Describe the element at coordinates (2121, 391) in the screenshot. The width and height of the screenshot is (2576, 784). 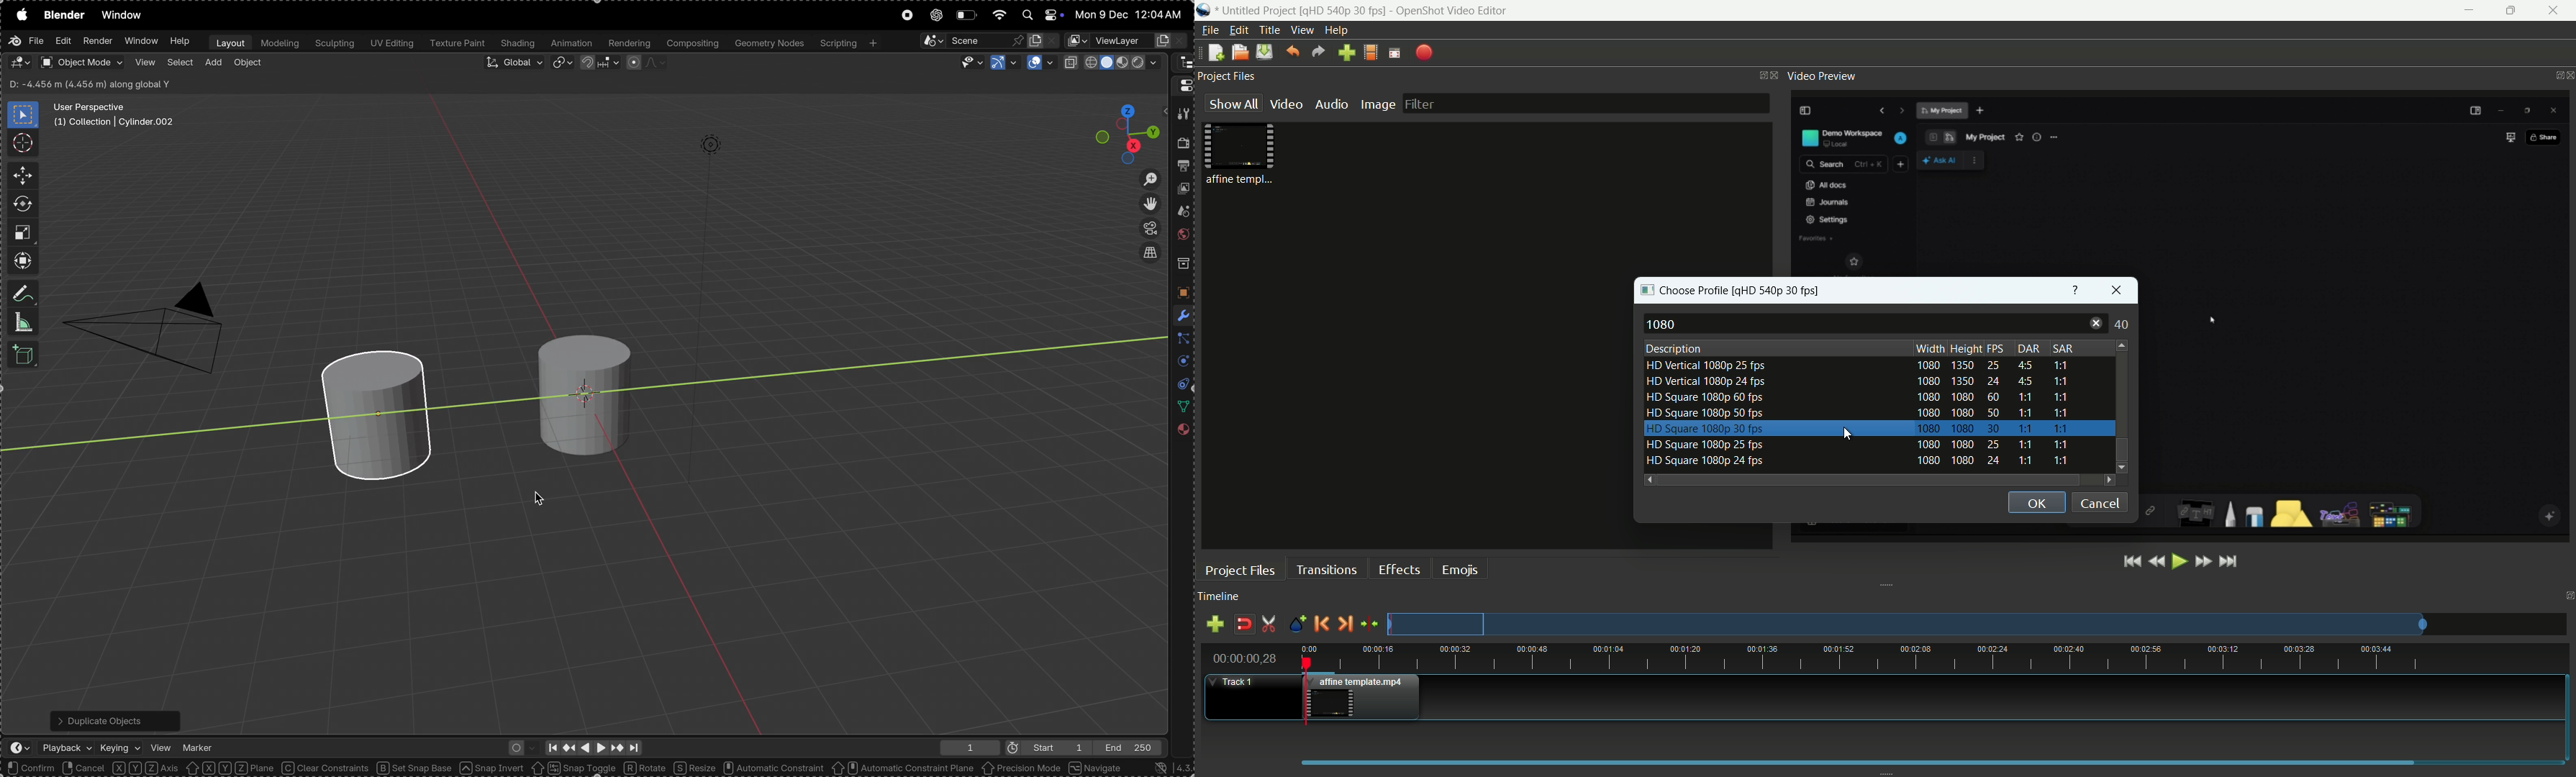
I see `scroll bar` at that location.